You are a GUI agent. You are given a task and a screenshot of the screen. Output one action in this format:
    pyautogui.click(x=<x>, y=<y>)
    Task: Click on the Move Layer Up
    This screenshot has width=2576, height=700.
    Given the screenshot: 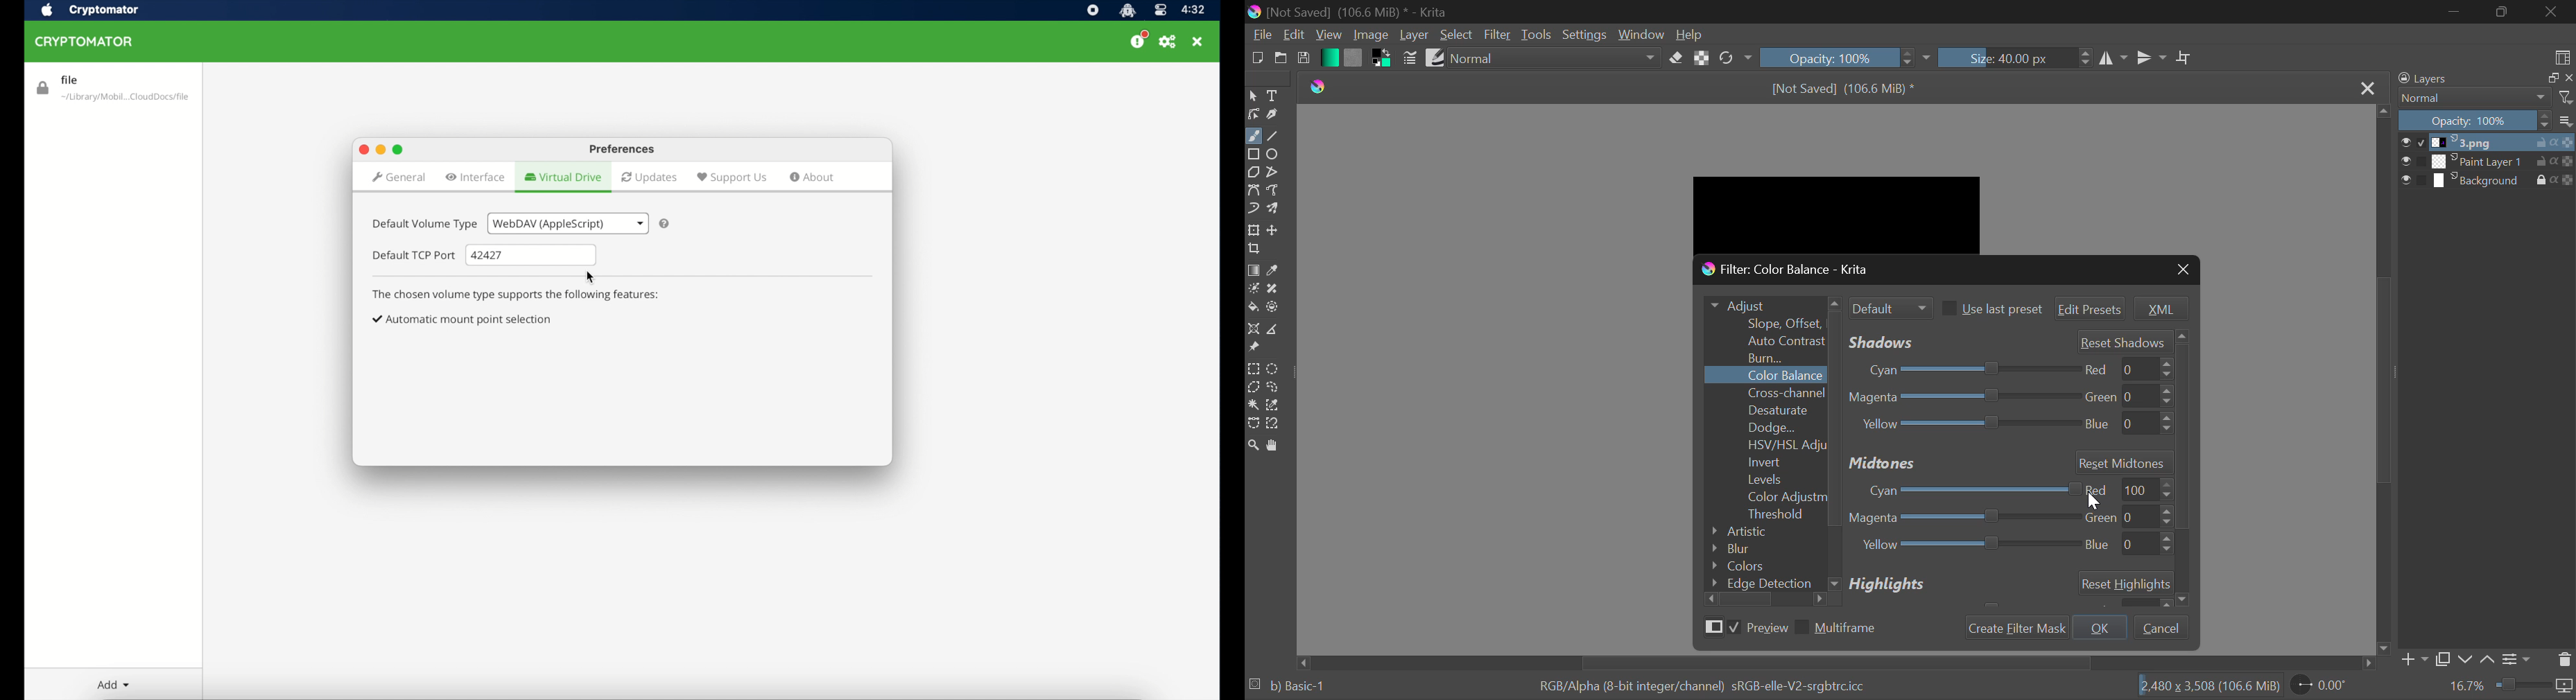 What is the action you would take?
    pyautogui.click(x=2489, y=658)
    